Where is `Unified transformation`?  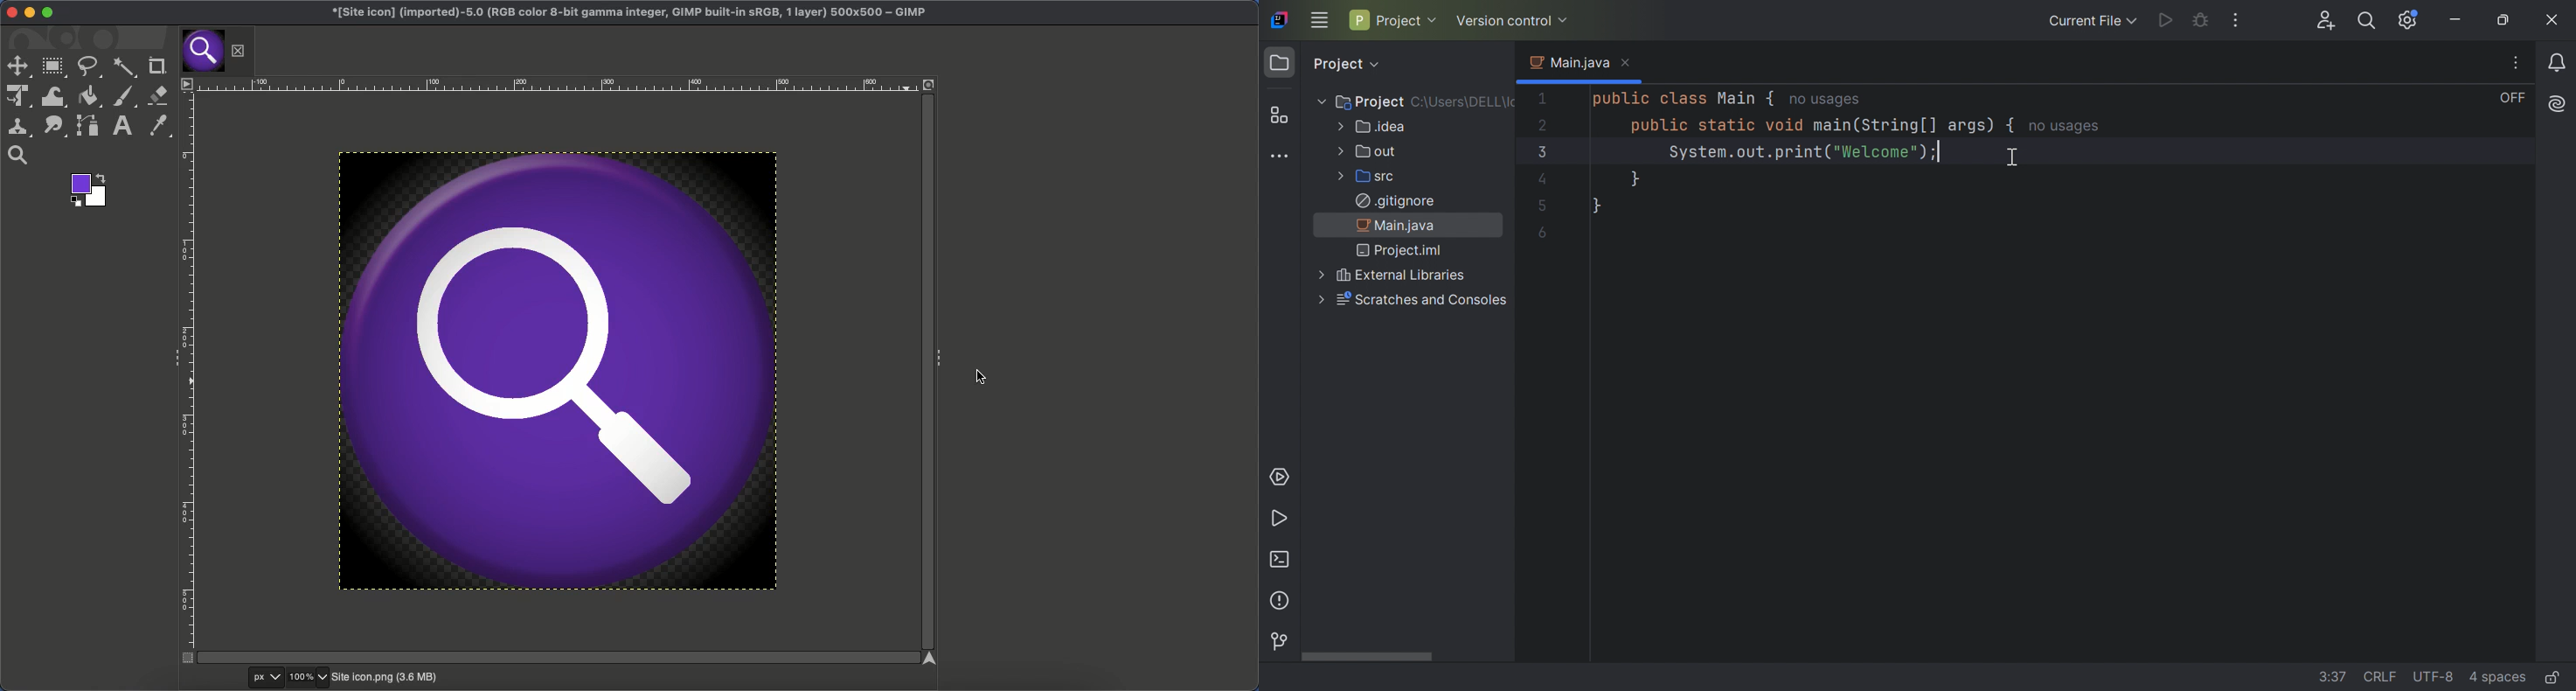 Unified transformation is located at coordinates (17, 97).